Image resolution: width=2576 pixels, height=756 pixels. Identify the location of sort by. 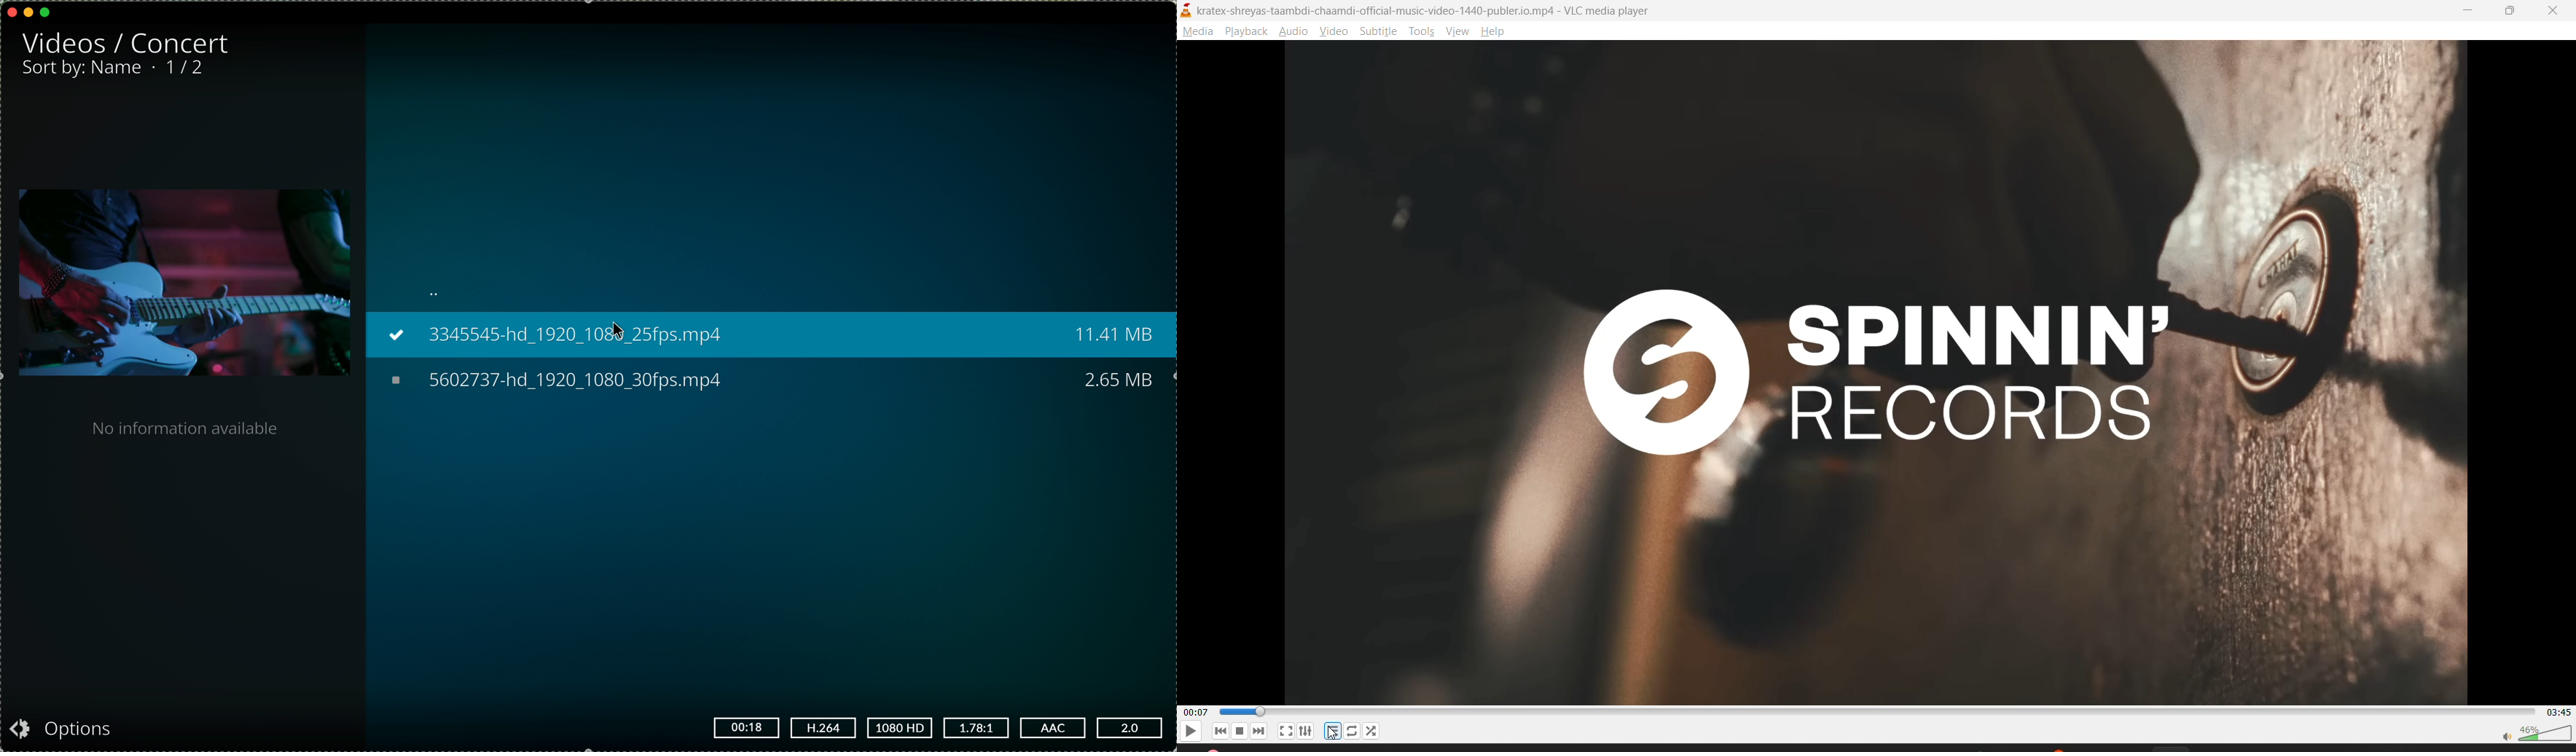
(83, 69).